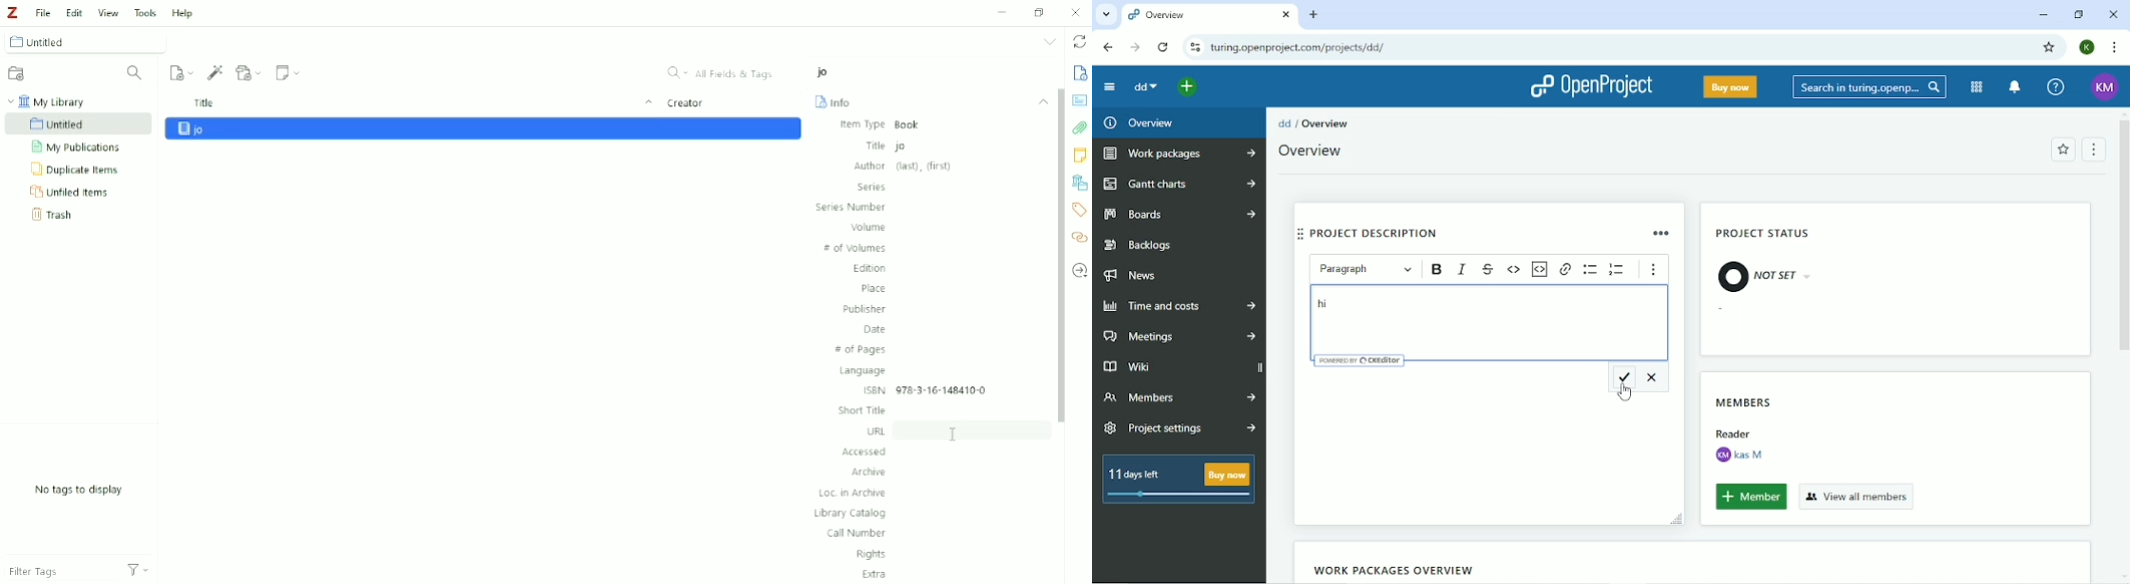 This screenshot has width=2156, height=588. I want to click on Restore down, so click(1038, 12).